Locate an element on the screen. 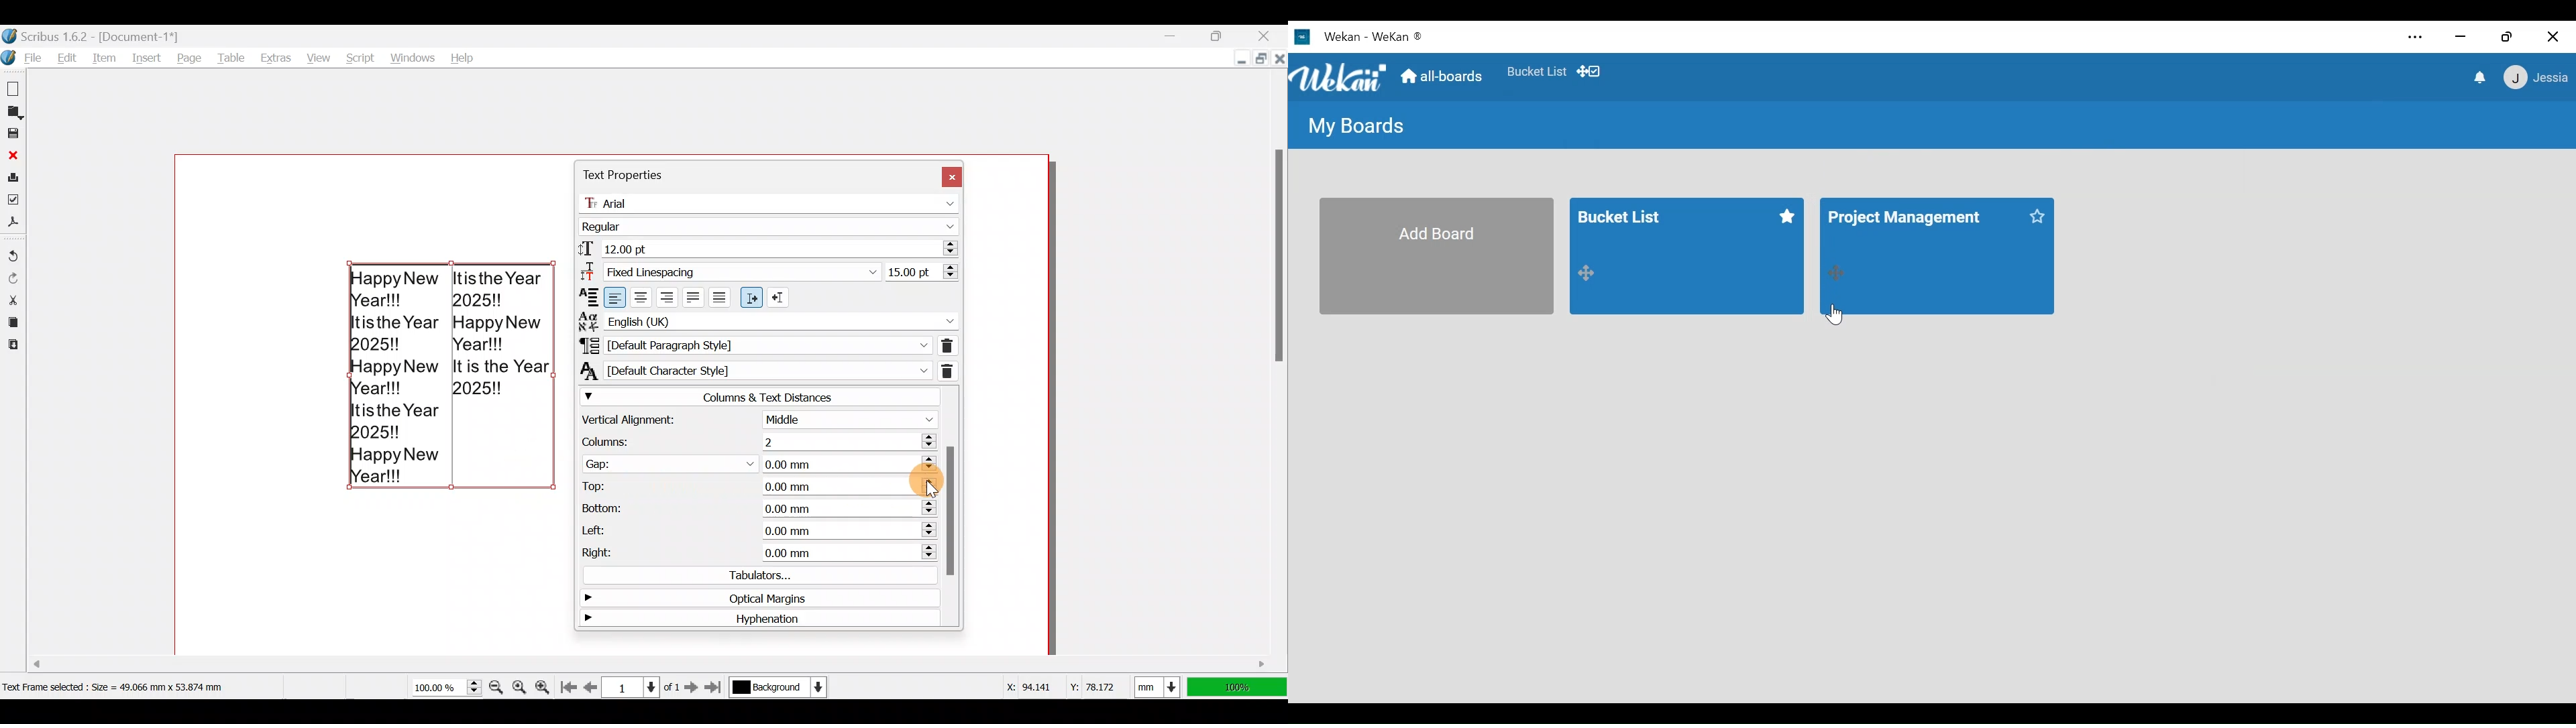  Text properties is located at coordinates (623, 175).